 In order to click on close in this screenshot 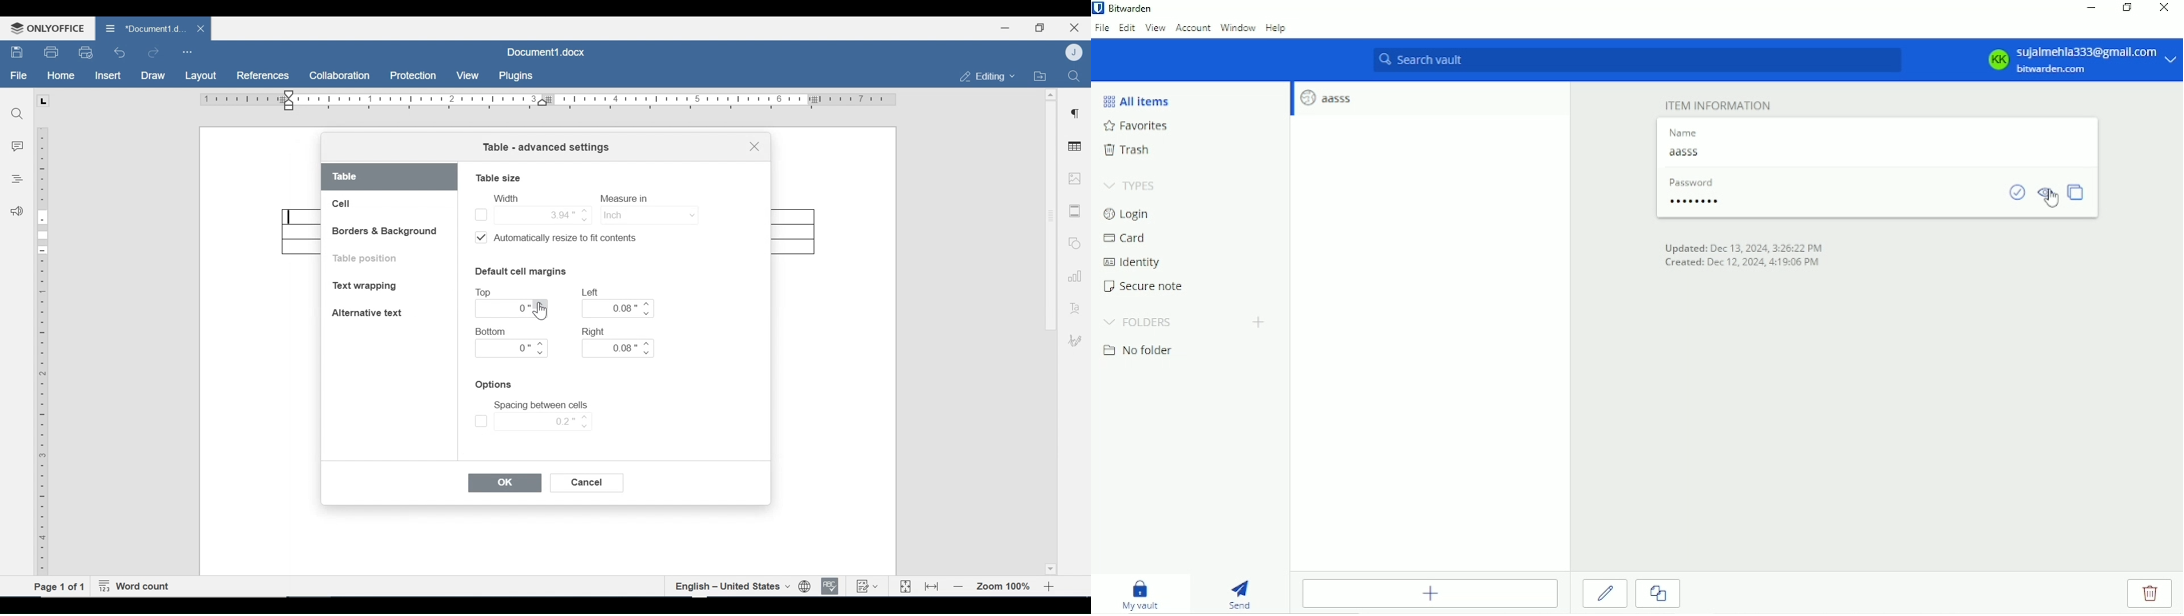, I will do `click(202, 28)`.